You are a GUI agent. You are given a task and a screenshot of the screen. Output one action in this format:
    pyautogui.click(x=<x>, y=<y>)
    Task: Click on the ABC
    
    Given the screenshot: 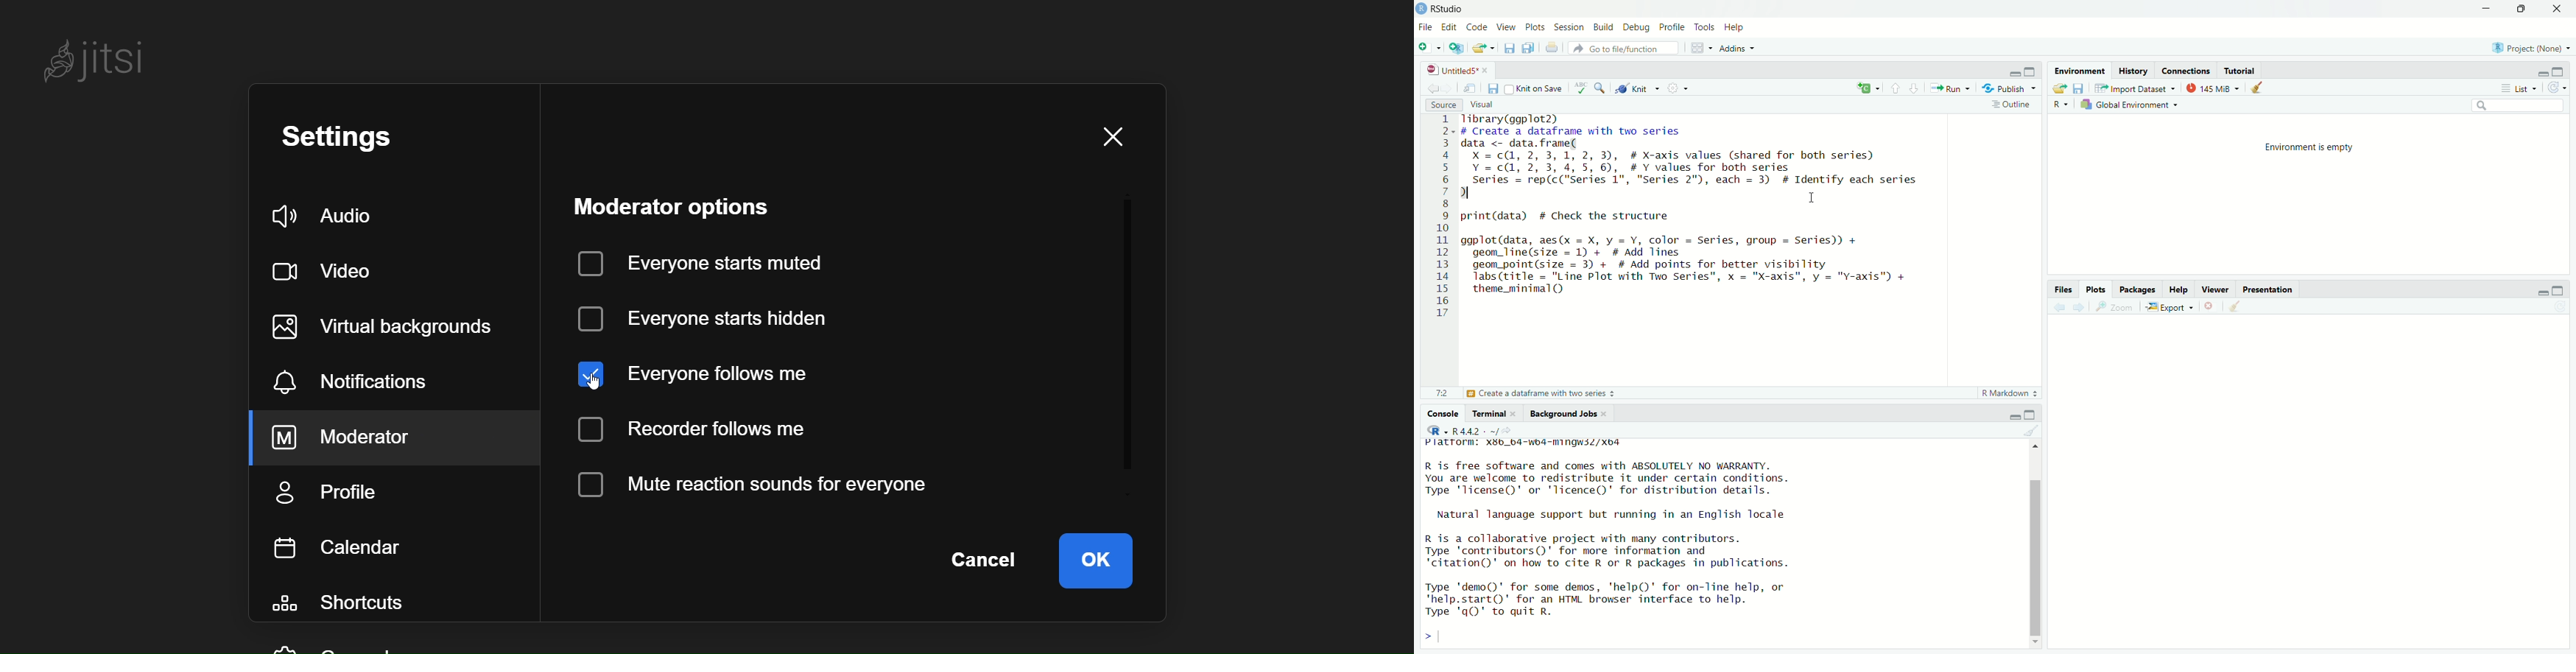 What is the action you would take?
    pyautogui.click(x=1580, y=88)
    